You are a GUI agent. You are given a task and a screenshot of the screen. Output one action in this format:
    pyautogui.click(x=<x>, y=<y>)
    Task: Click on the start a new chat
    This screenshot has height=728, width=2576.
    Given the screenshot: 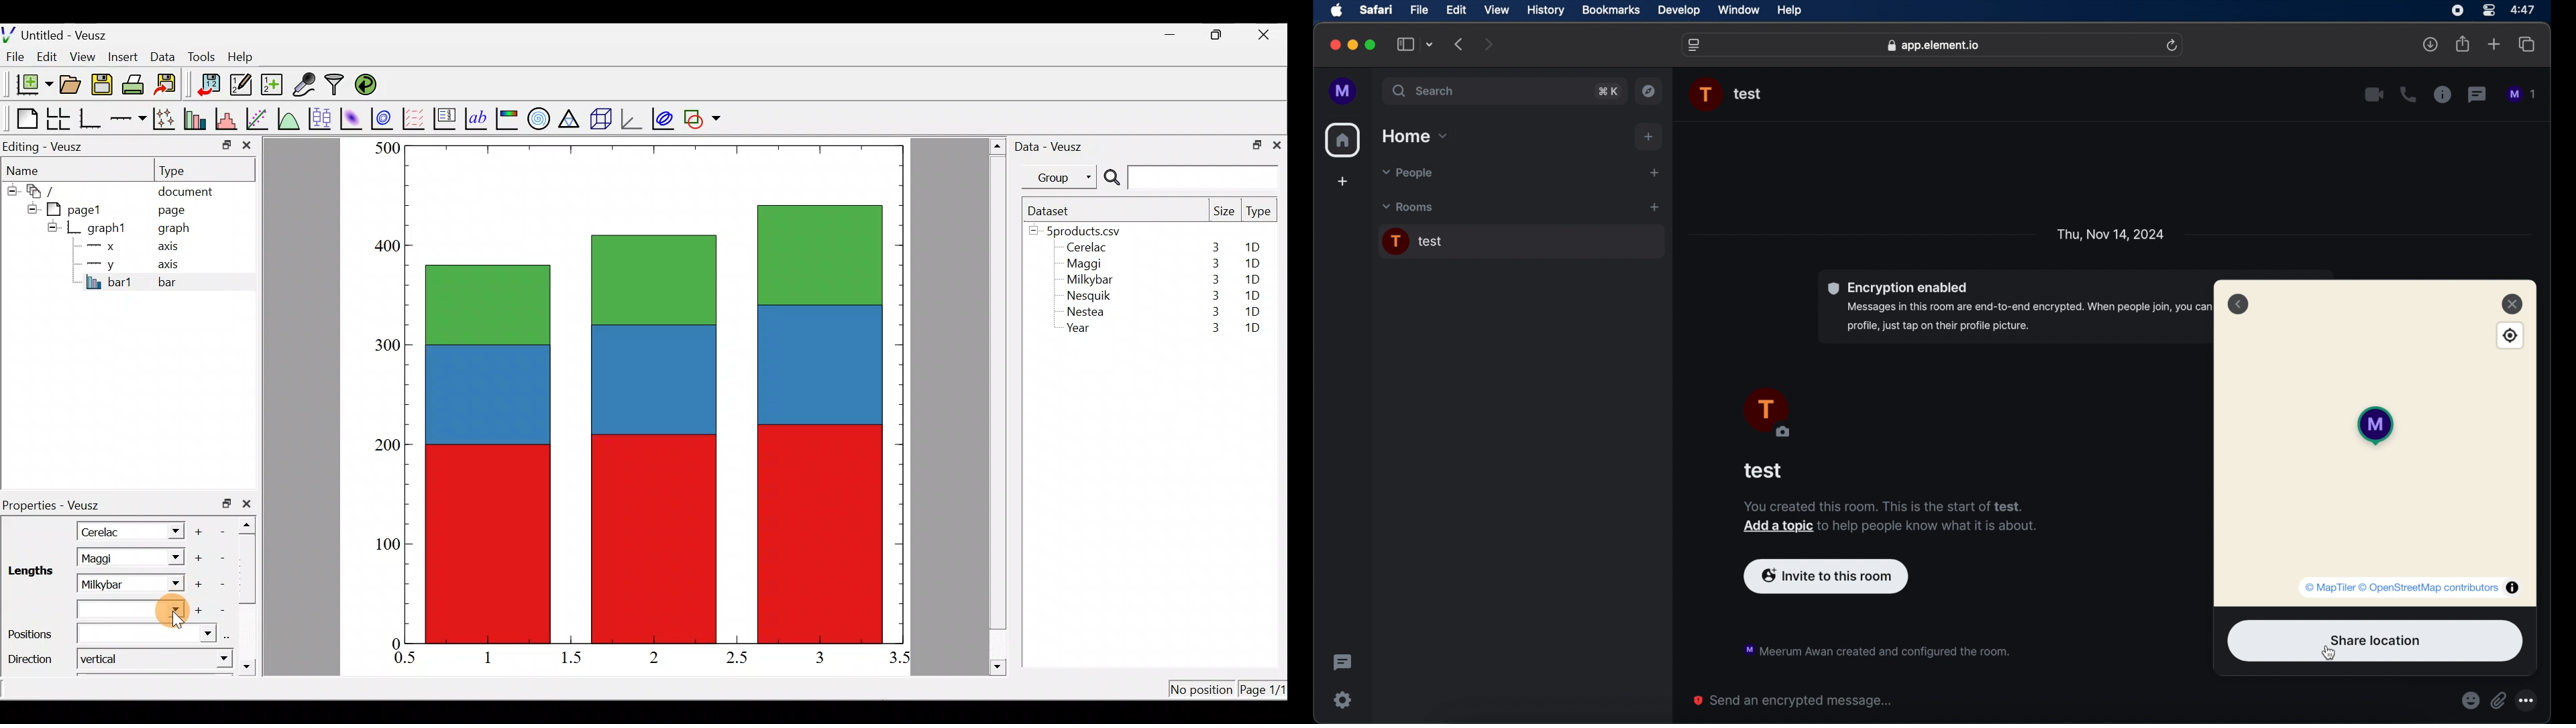 What is the action you would take?
    pyautogui.click(x=1654, y=172)
    